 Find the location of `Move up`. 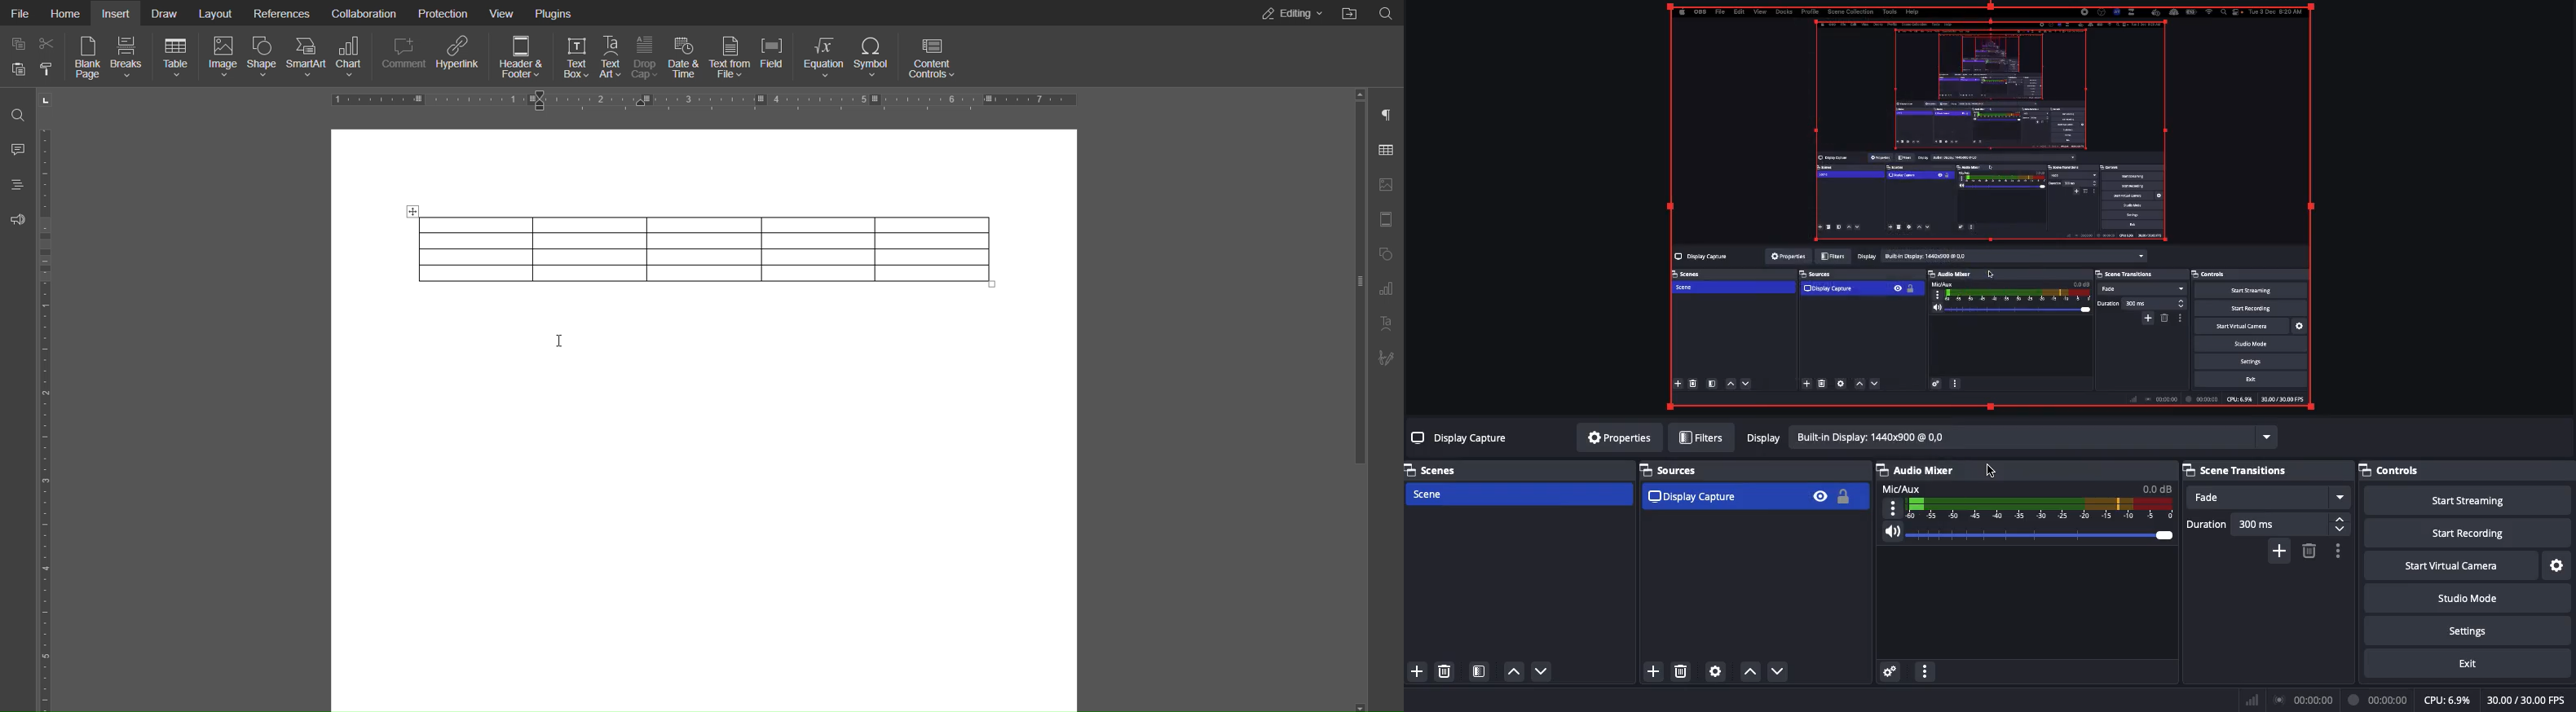

Move up is located at coordinates (1515, 674).